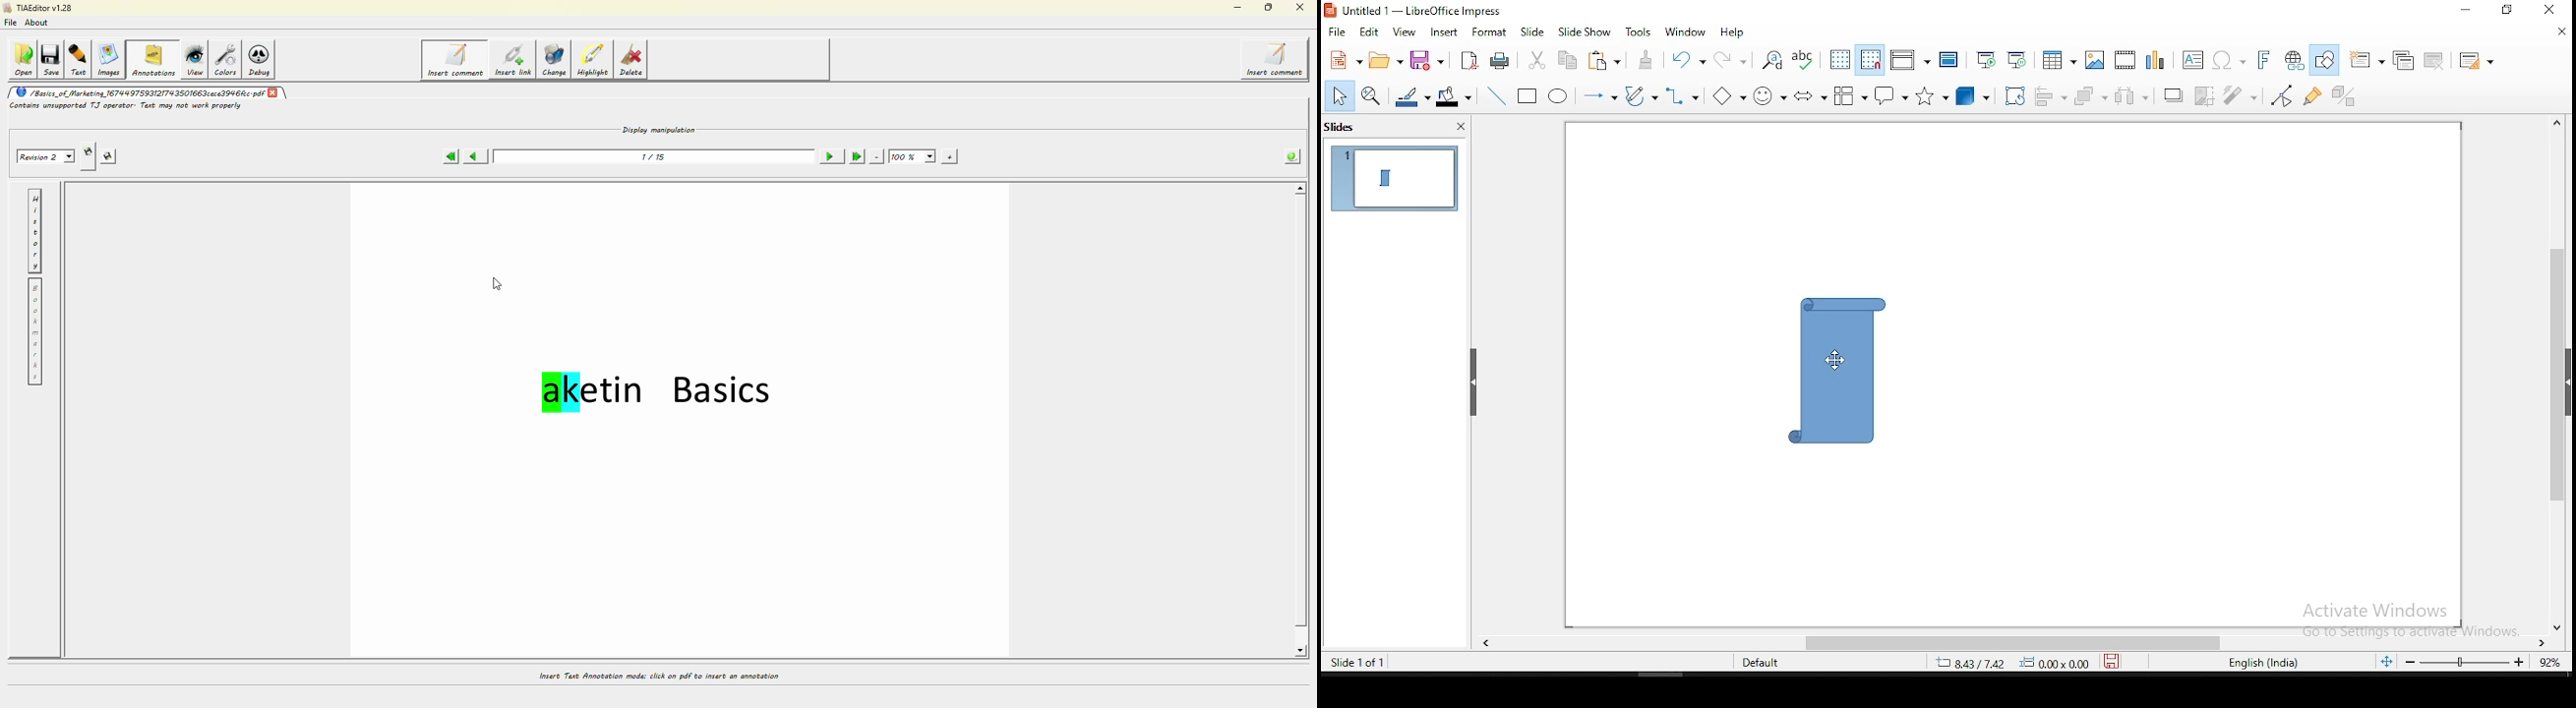  What do you see at coordinates (1772, 93) in the screenshot?
I see `symbol shapes` at bounding box center [1772, 93].